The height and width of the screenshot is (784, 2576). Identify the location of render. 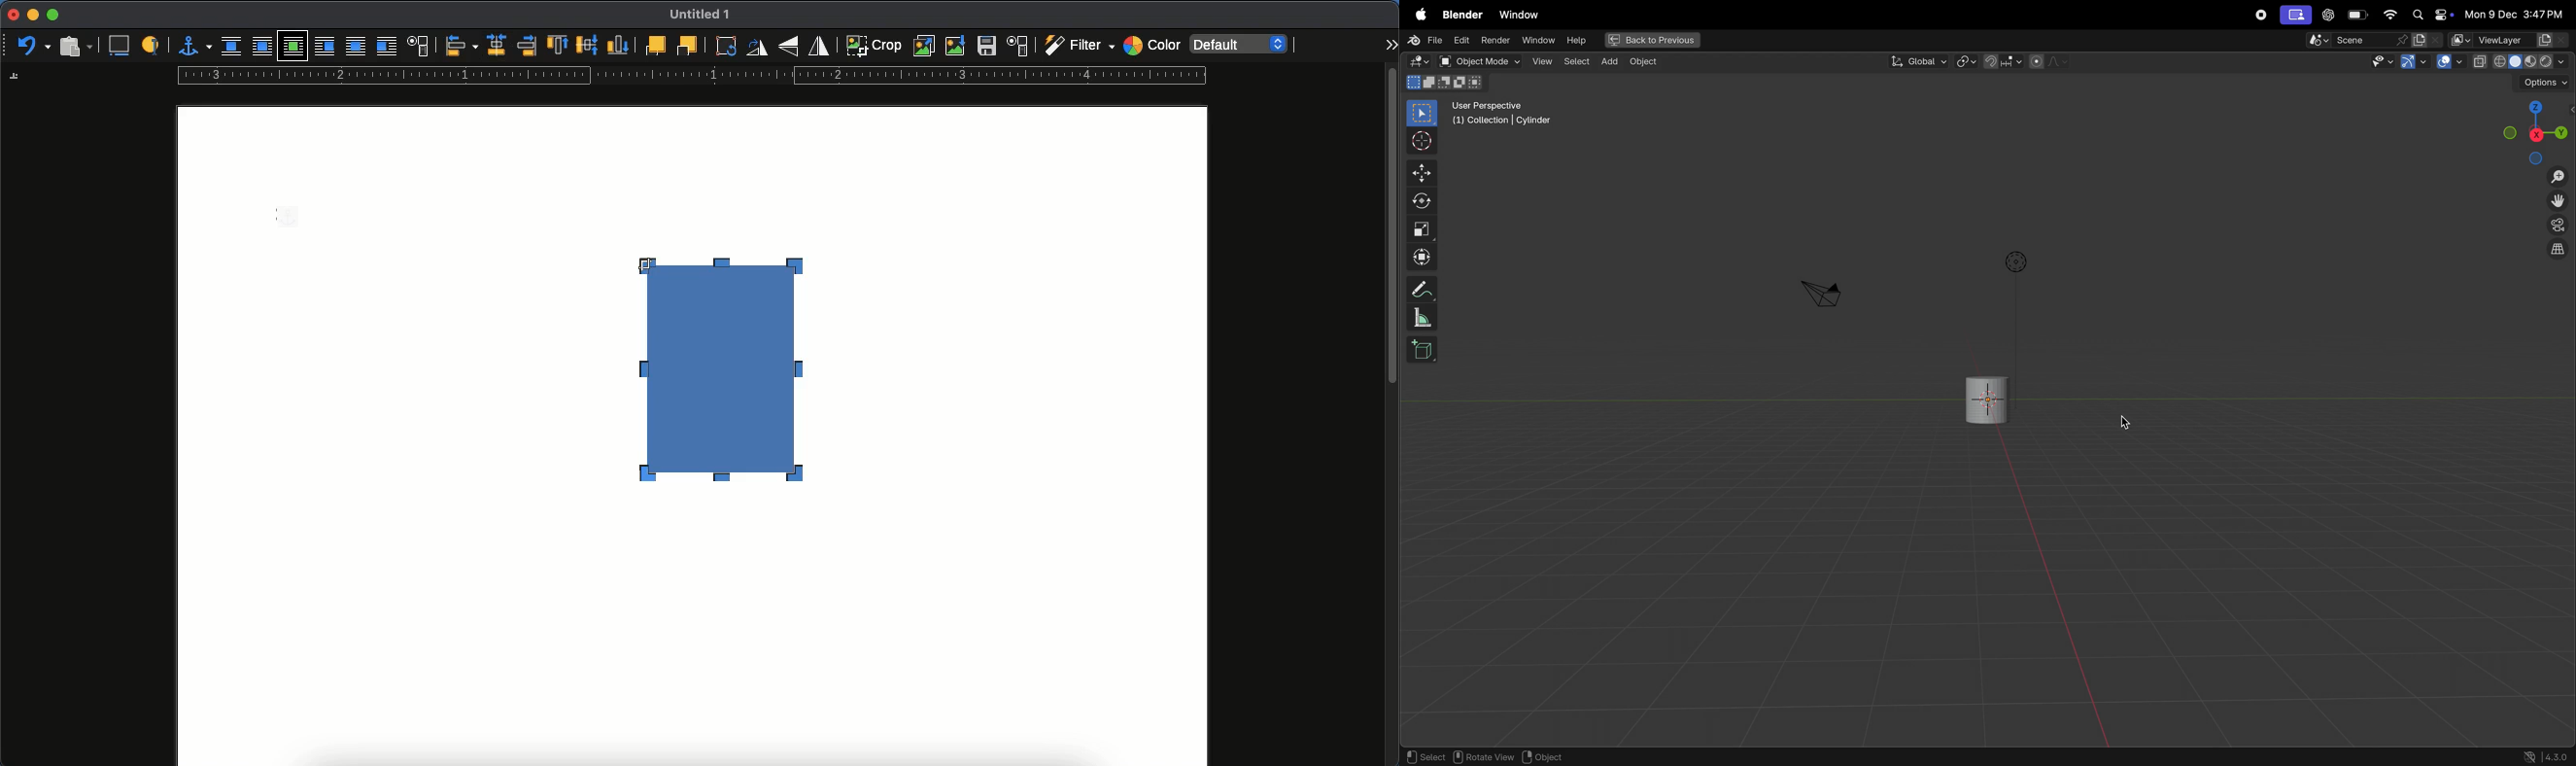
(1496, 41).